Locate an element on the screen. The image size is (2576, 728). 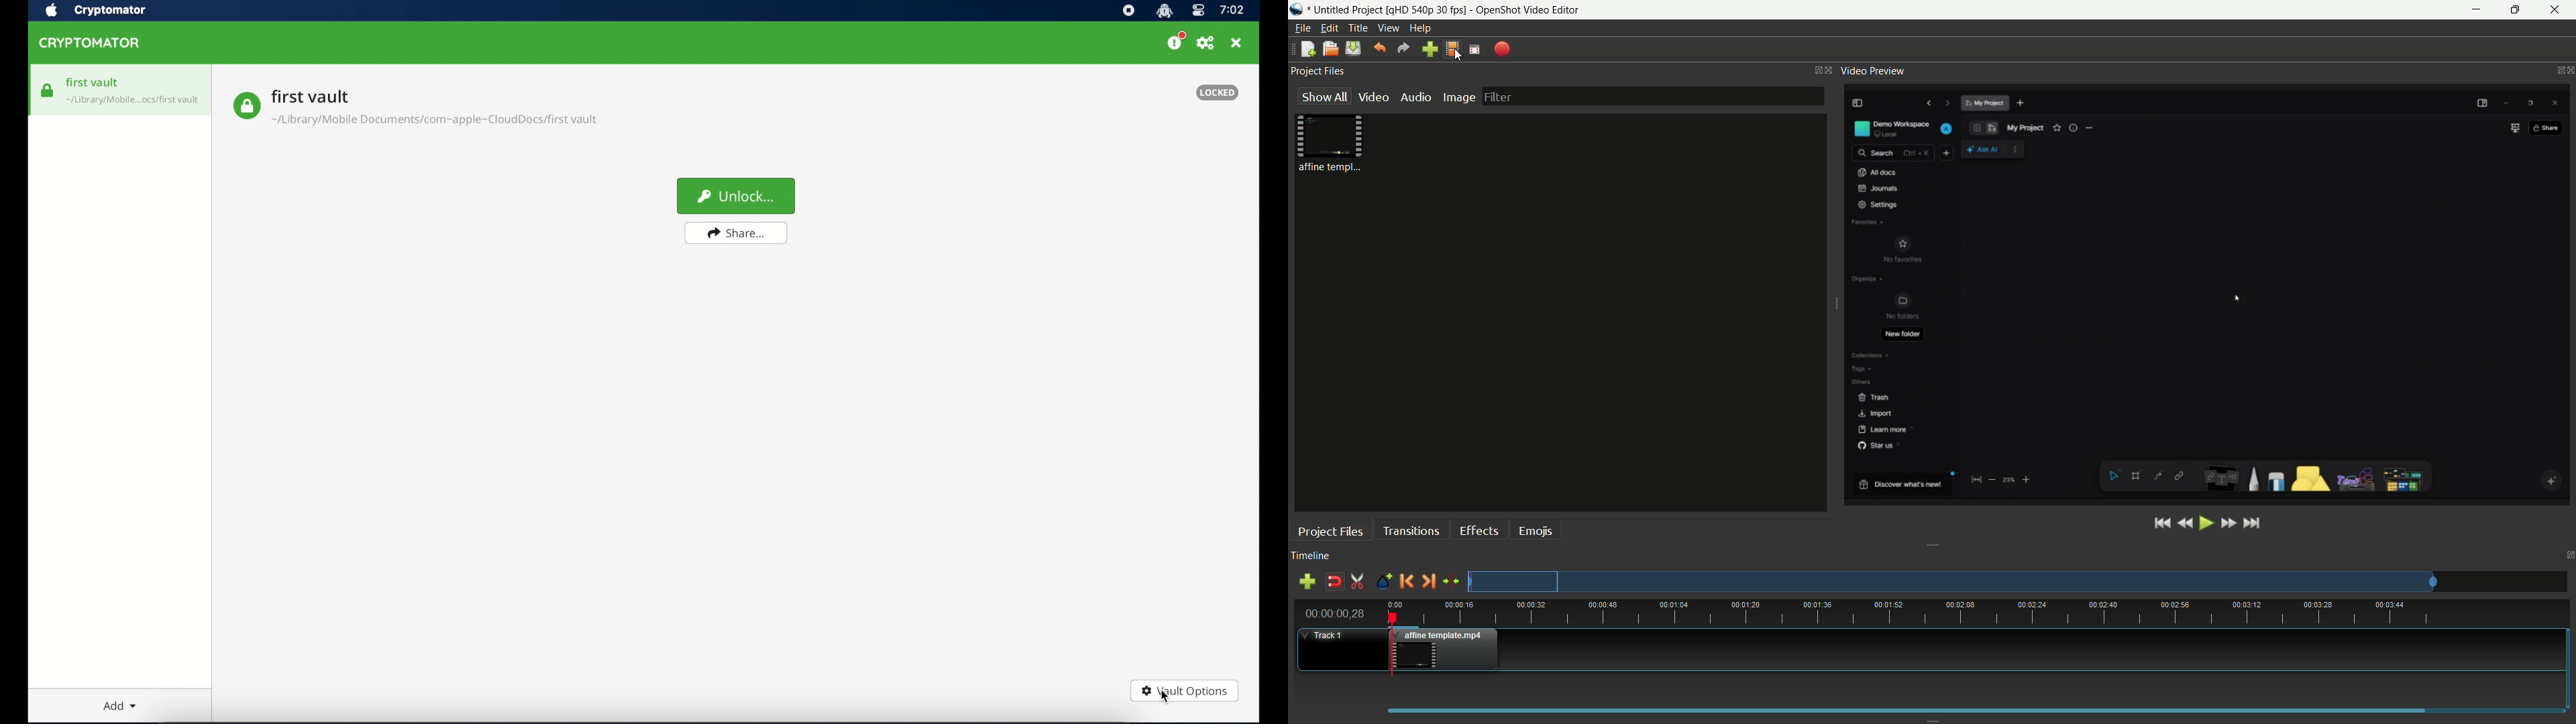
vault icon is located at coordinates (246, 106).